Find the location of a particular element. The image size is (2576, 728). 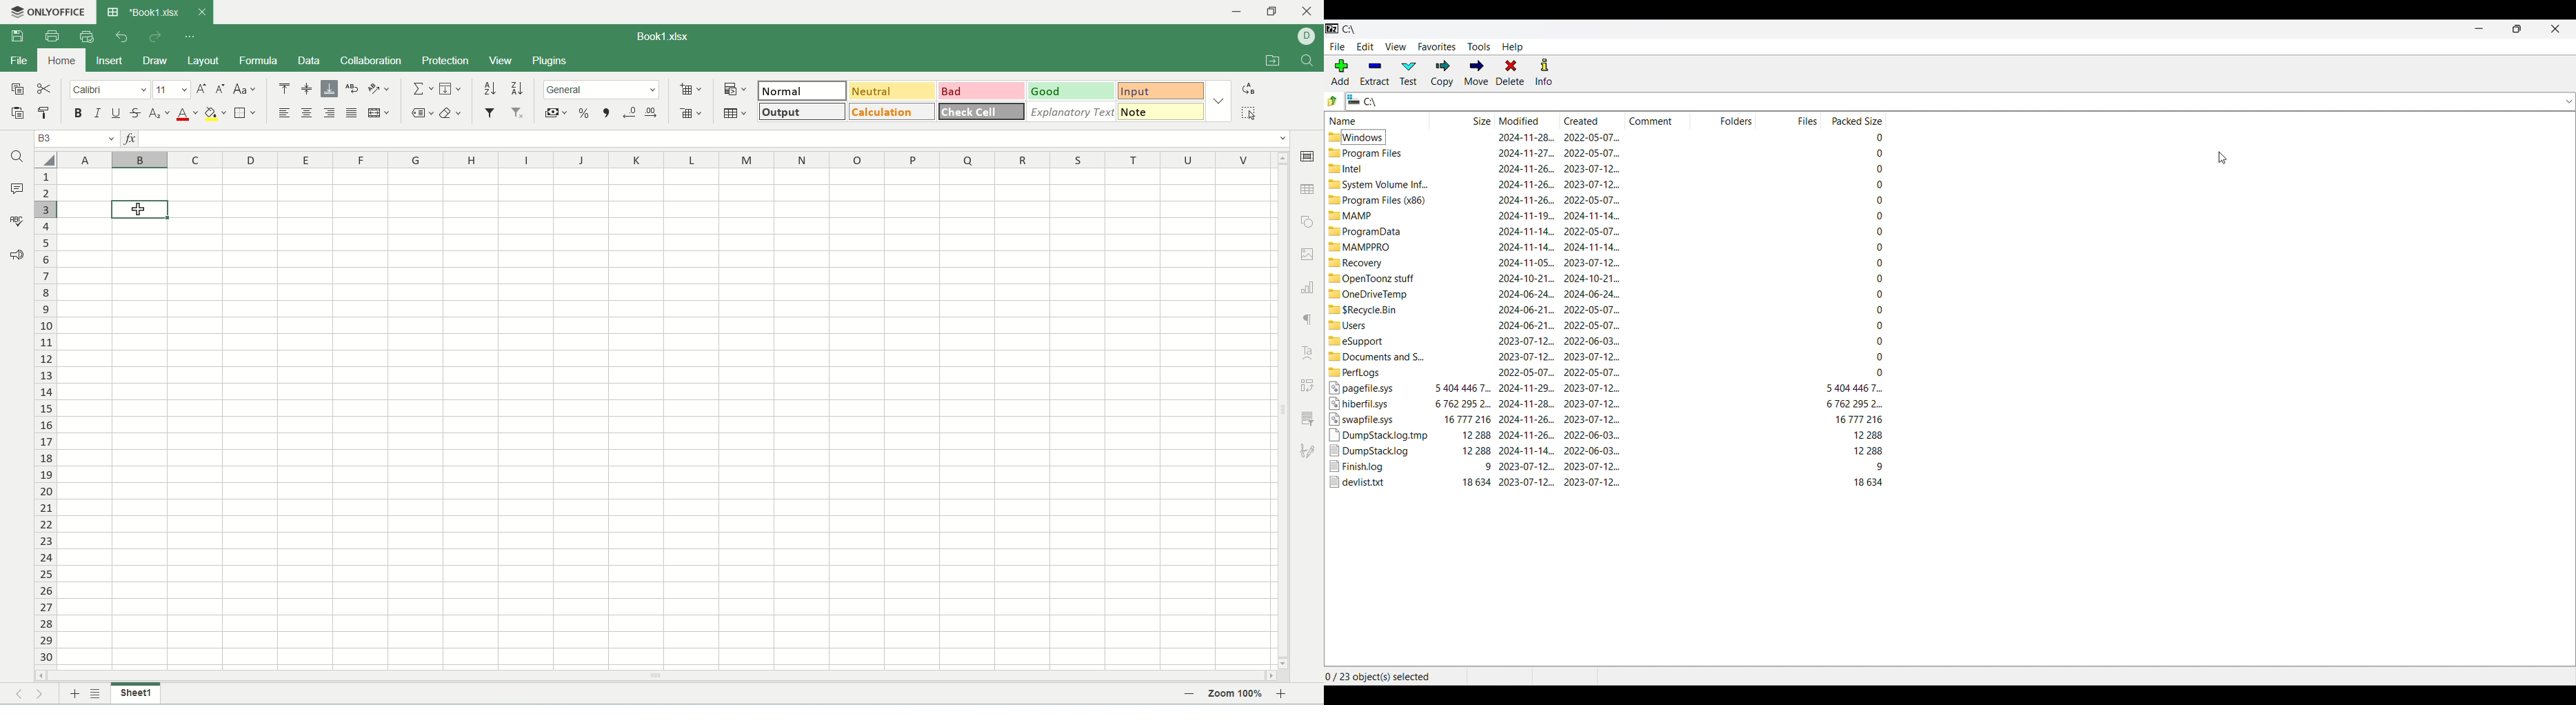

percent style is located at coordinates (587, 113).